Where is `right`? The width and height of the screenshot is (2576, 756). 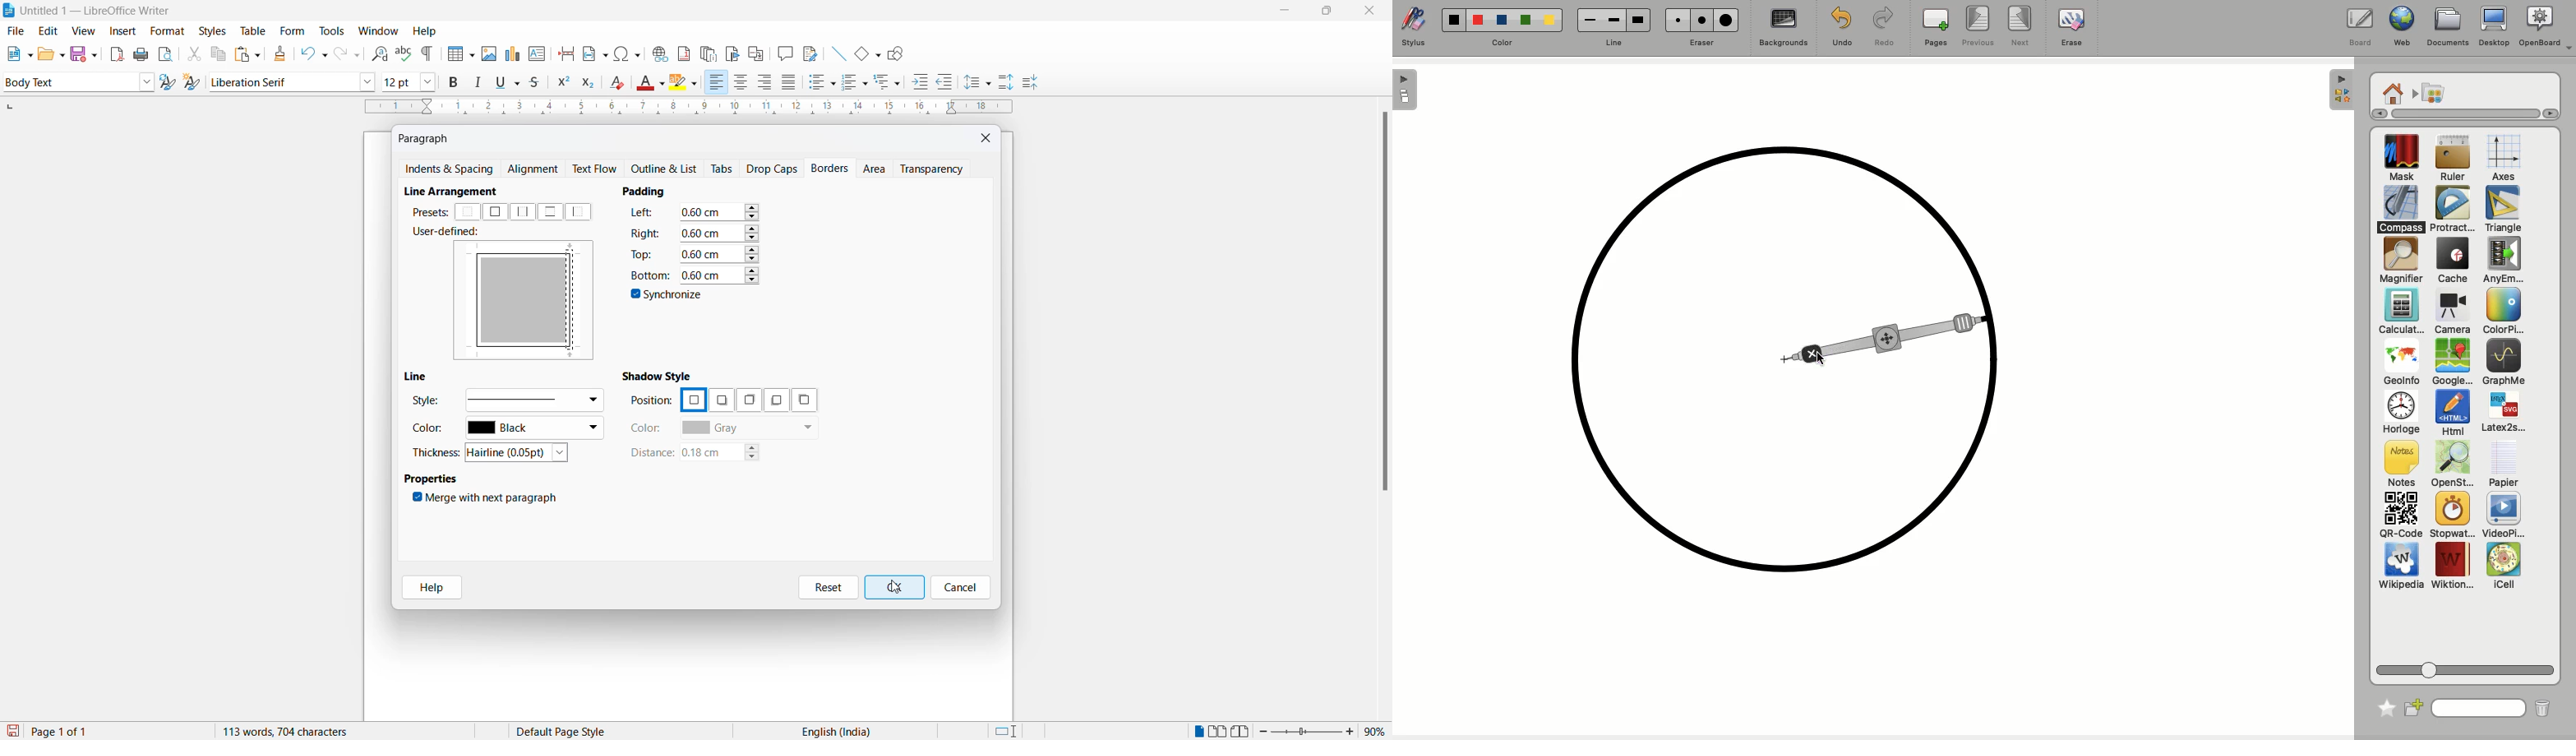
right is located at coordinates (645, 232).